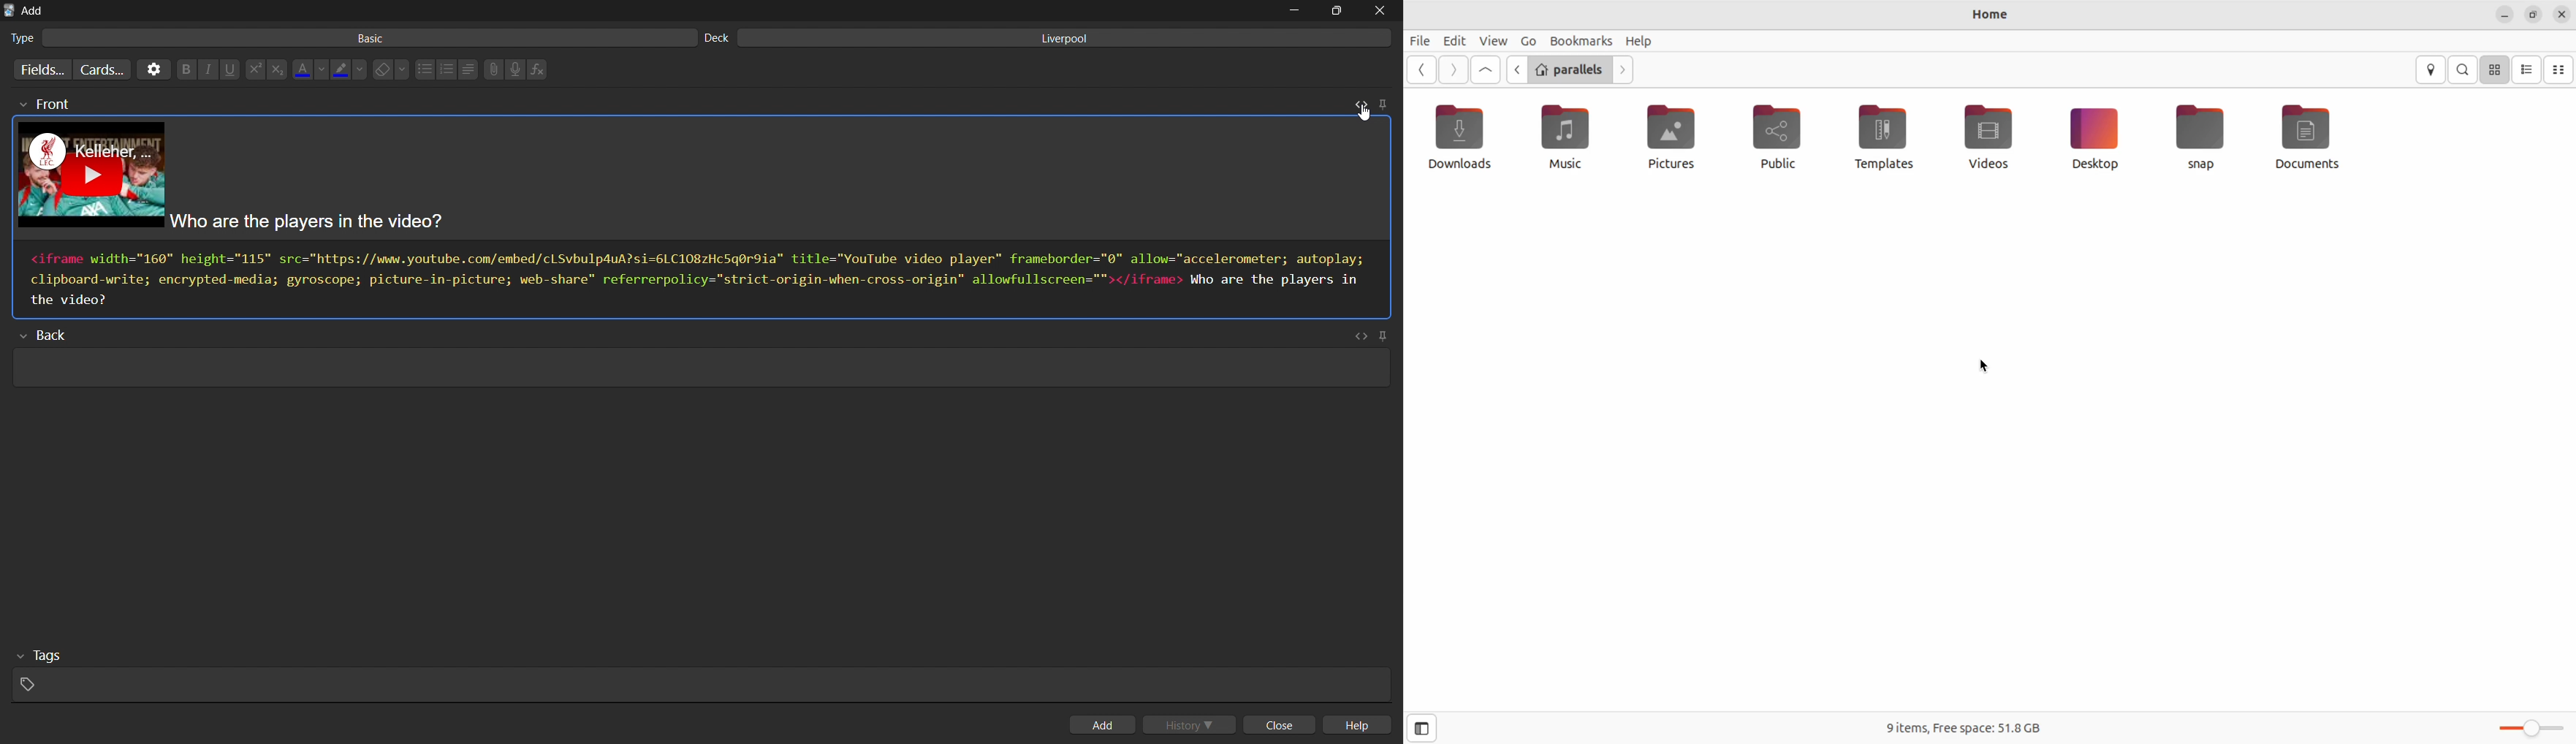 This screenshot has width=2576, height=756. I want to click on italic, so click(207, 70).